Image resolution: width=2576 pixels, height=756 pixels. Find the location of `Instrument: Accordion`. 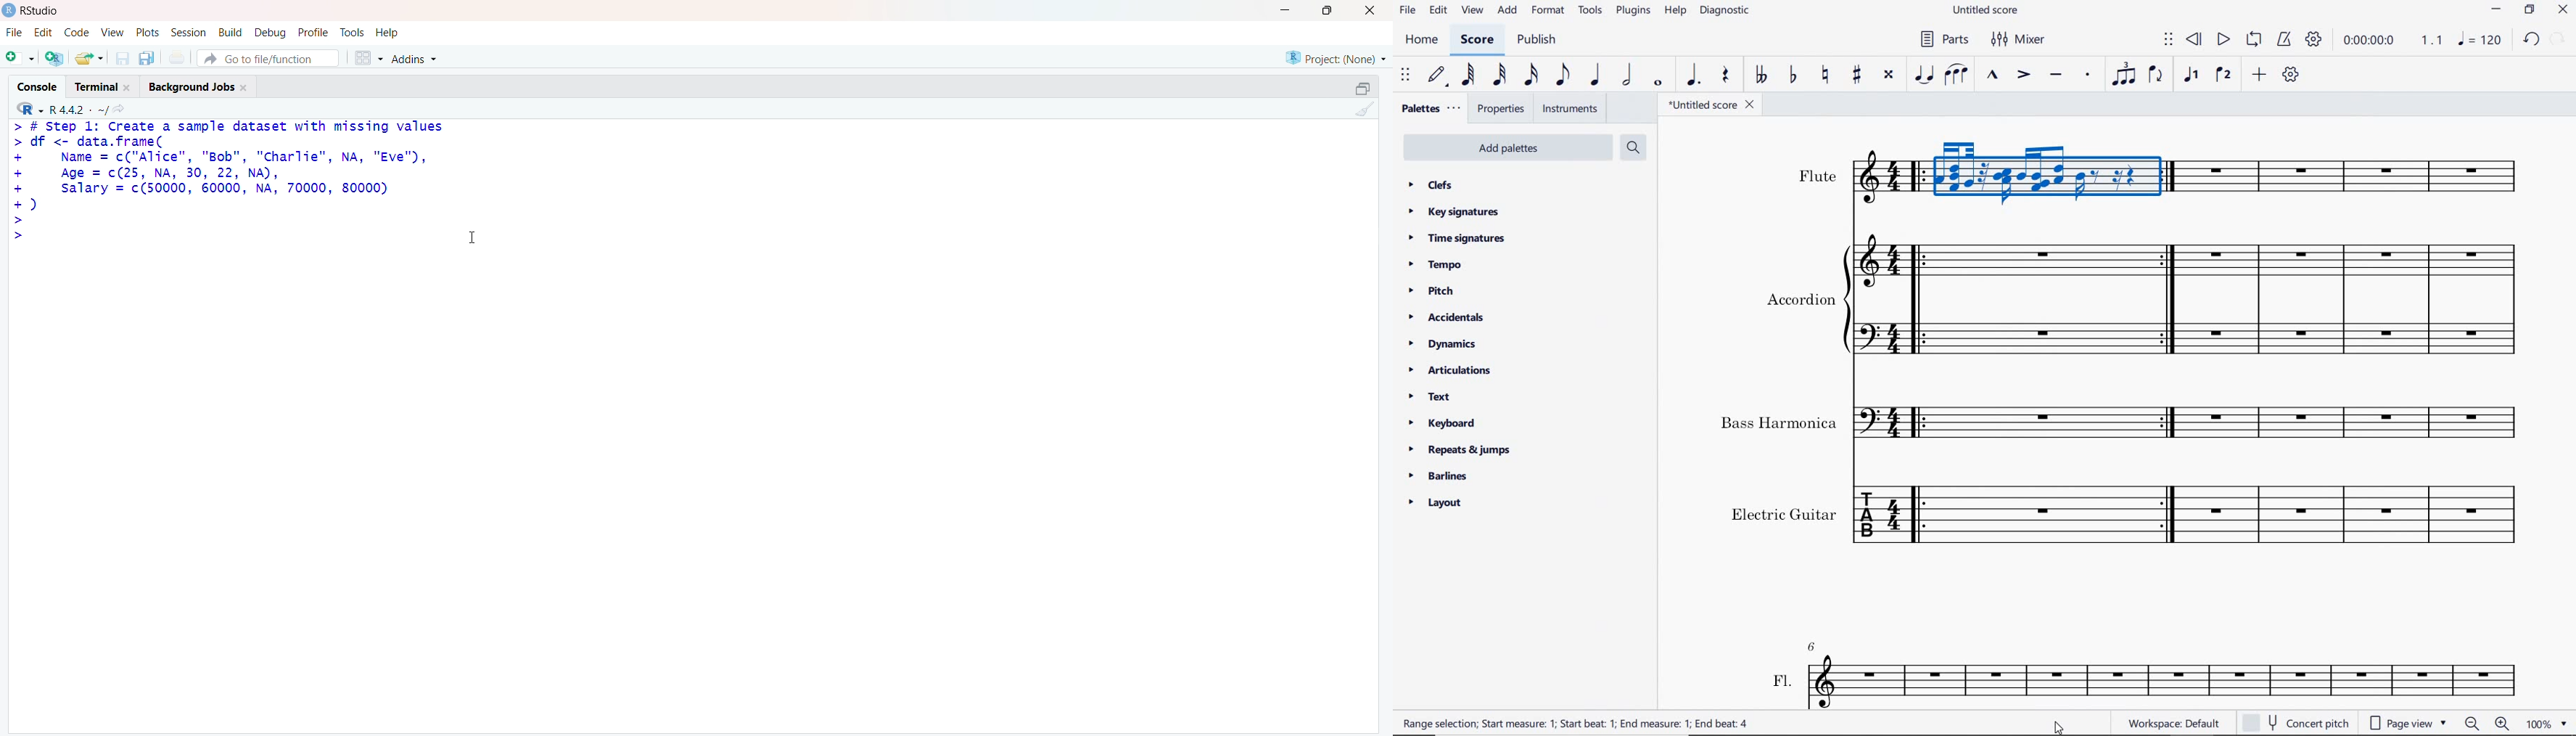

Instrument: Accordion is located at coordinates (2147, 299).